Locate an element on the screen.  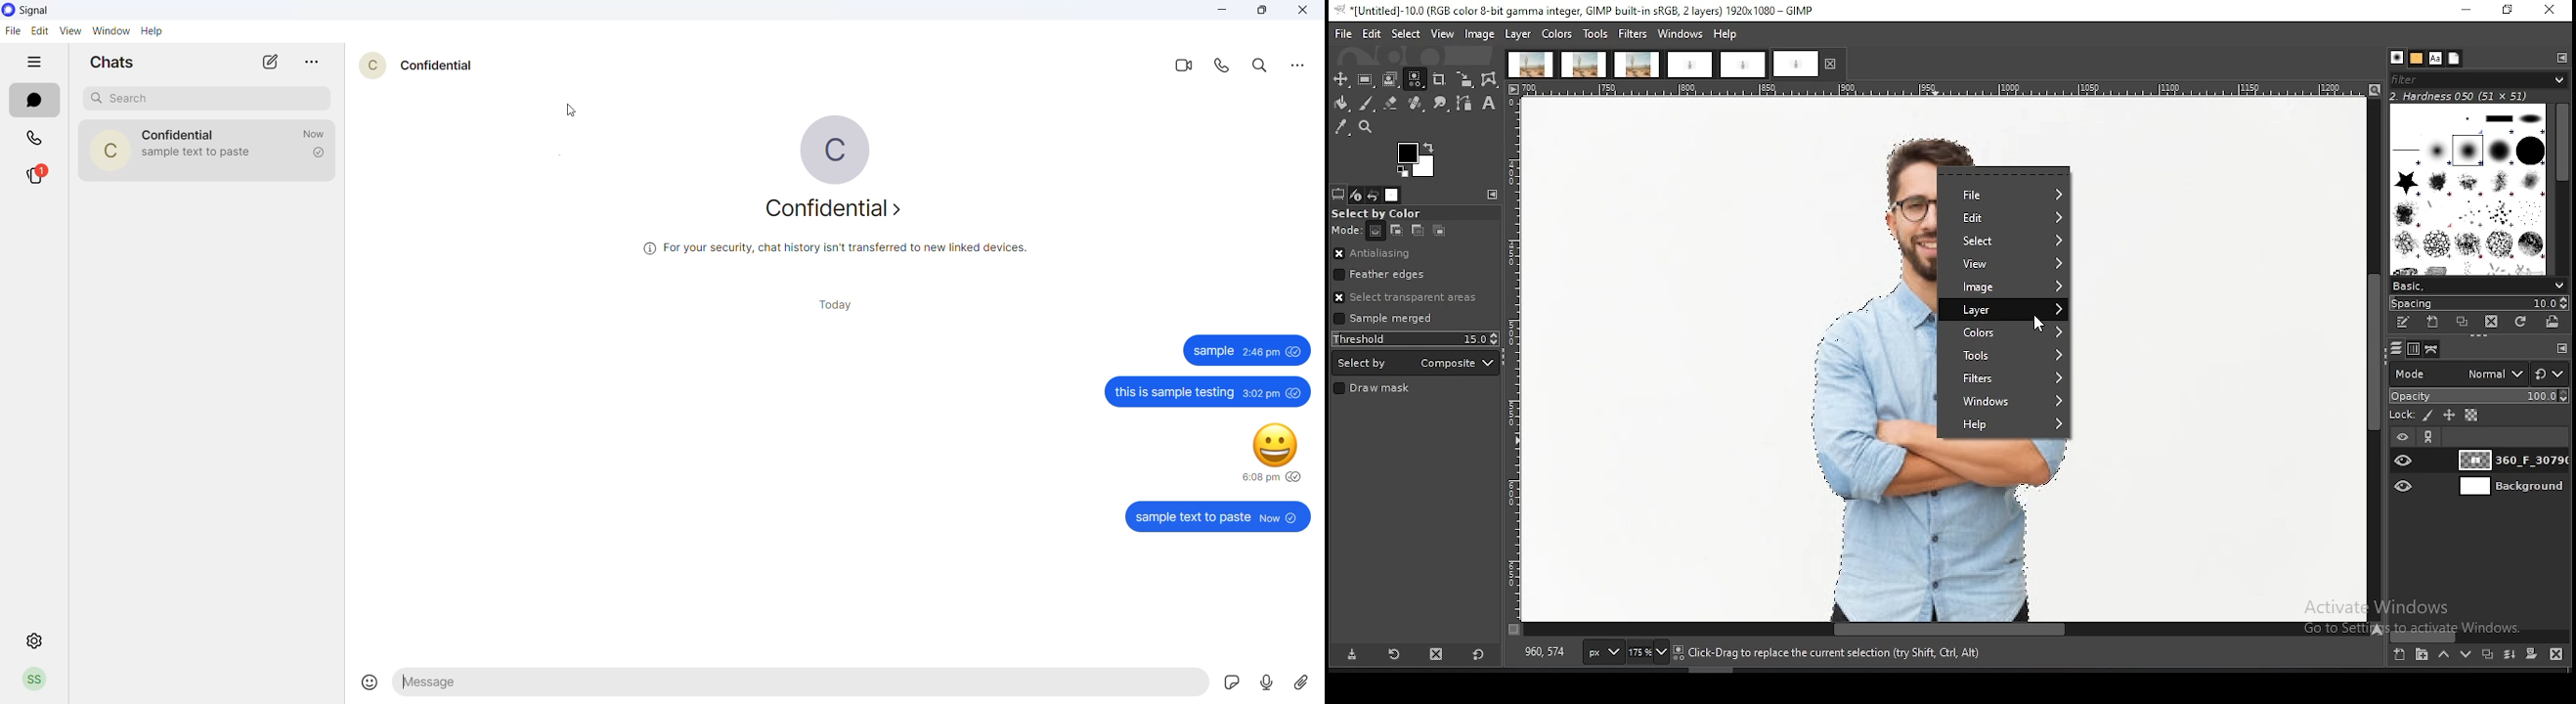
chats is located at coordinates (34, 103).